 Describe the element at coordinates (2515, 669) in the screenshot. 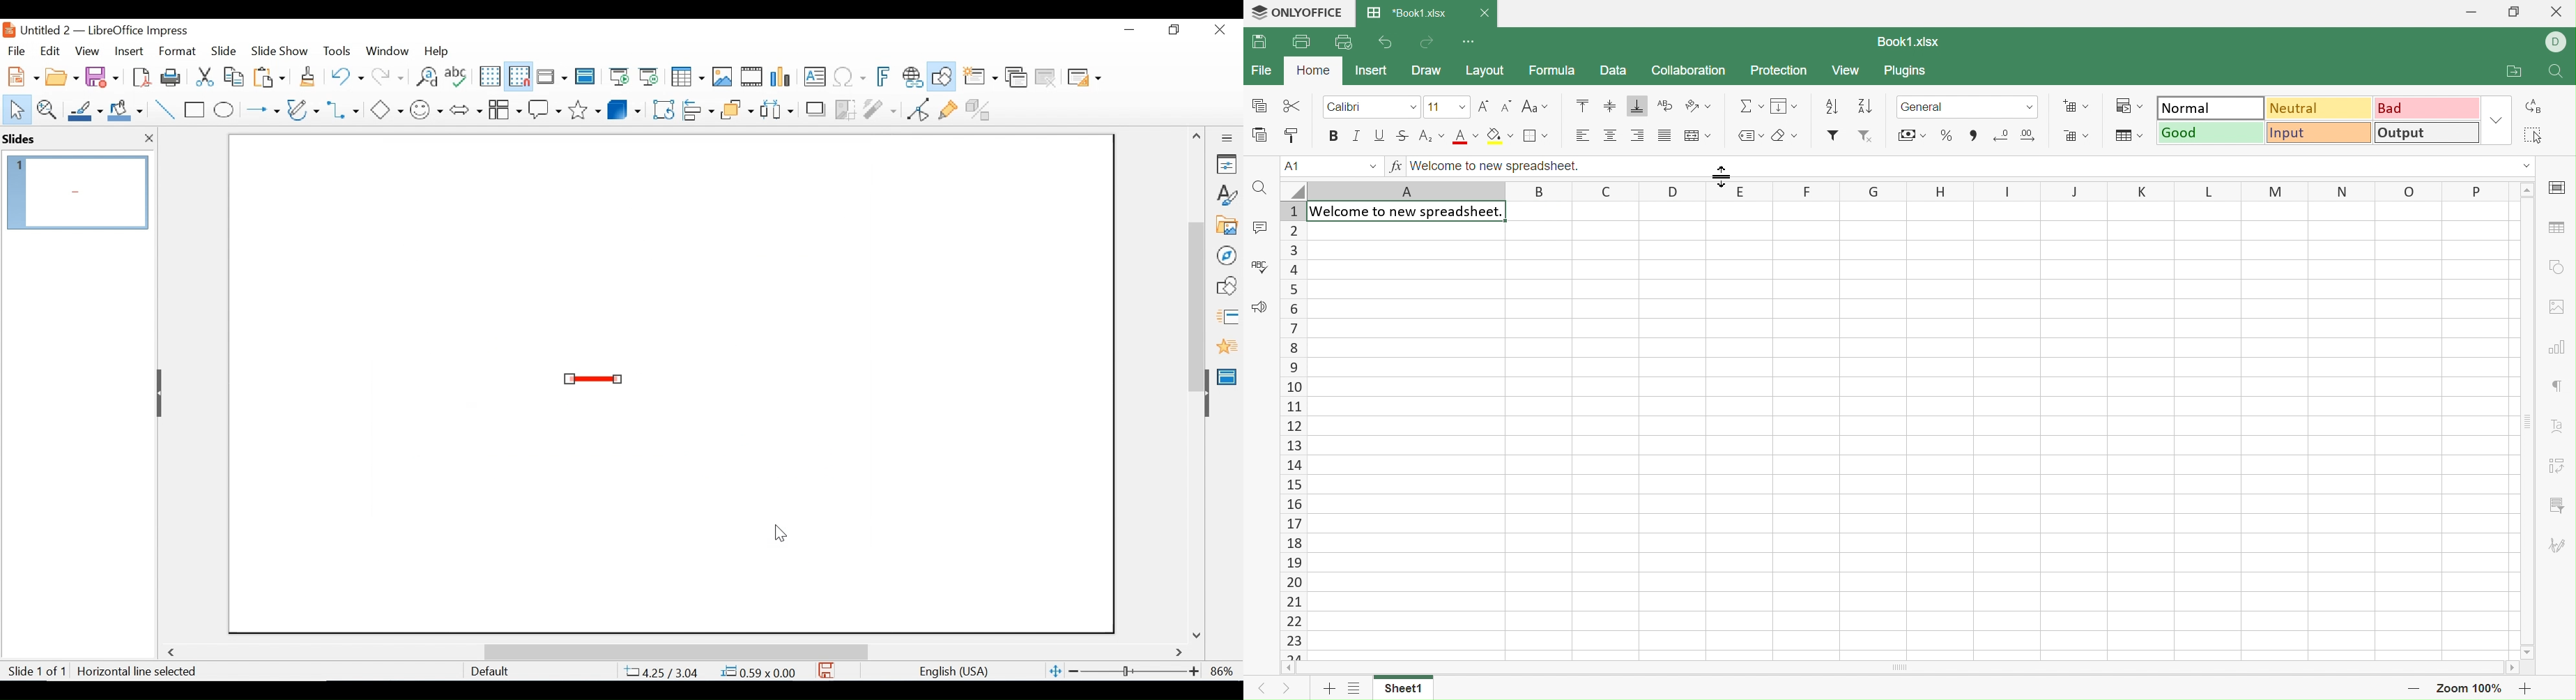

I see `Scroll Right` at that location.